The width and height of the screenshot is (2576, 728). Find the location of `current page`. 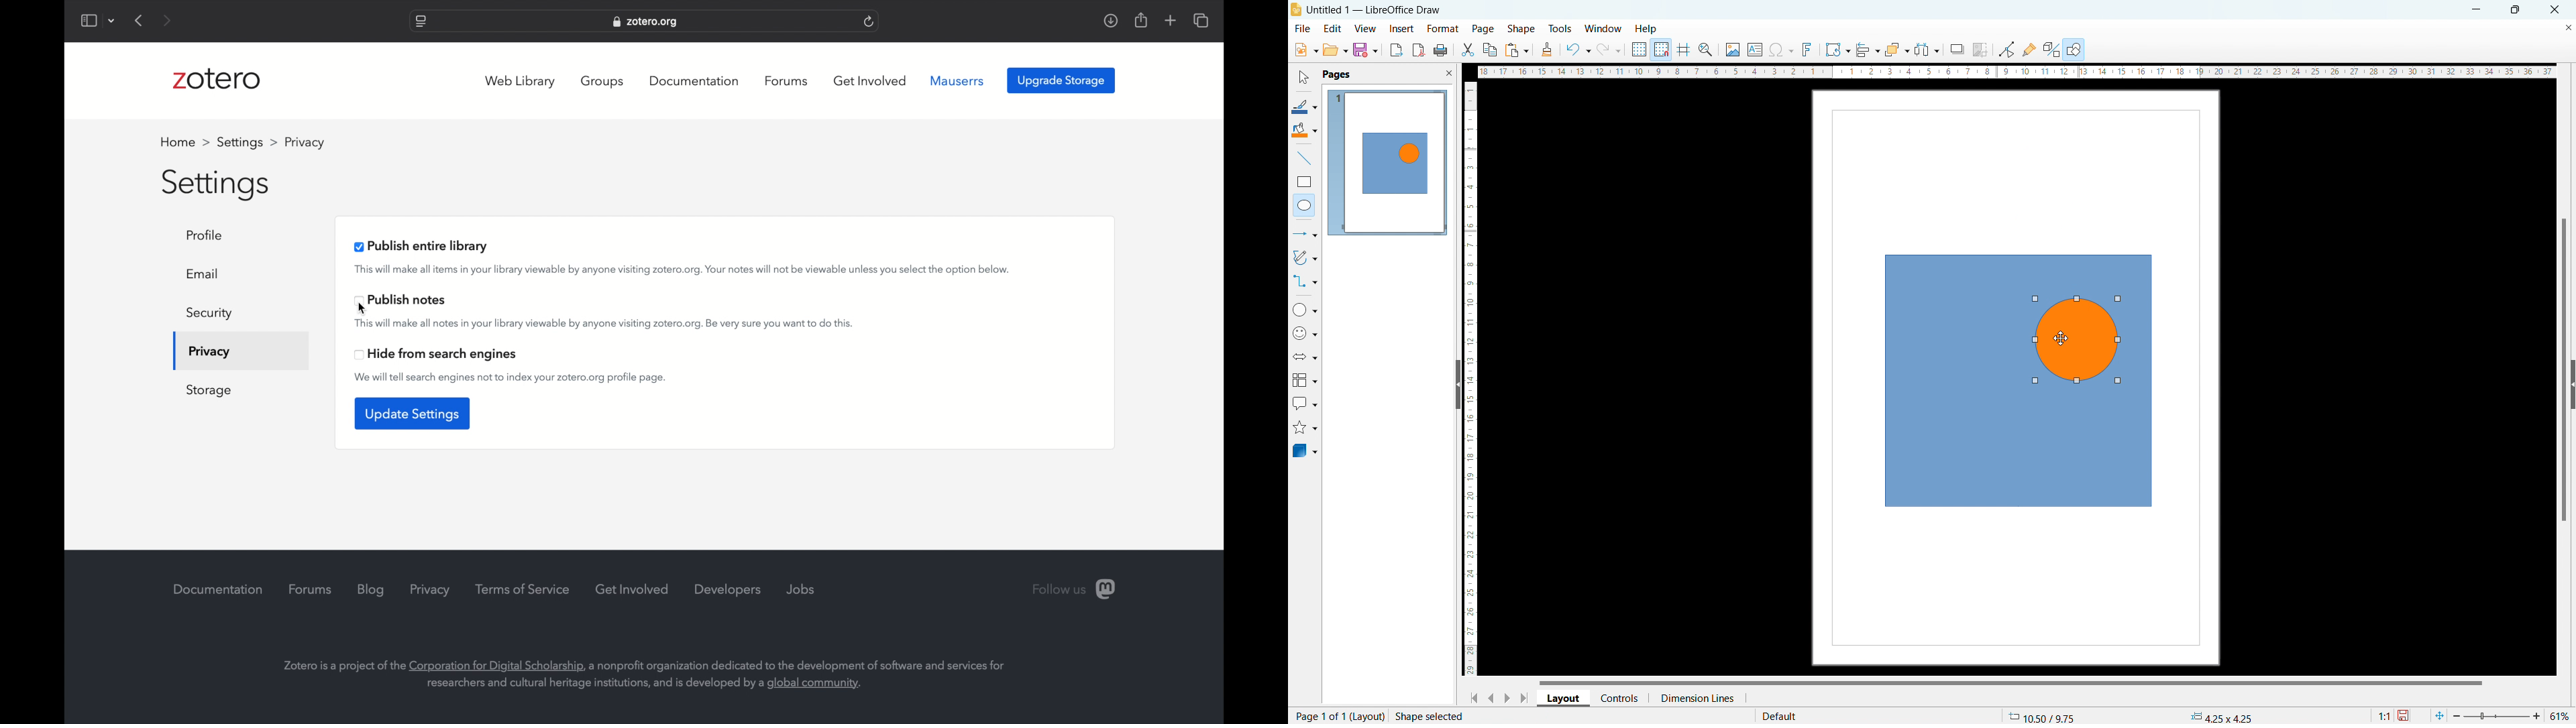

current page is located at coordinates (1318, 715).